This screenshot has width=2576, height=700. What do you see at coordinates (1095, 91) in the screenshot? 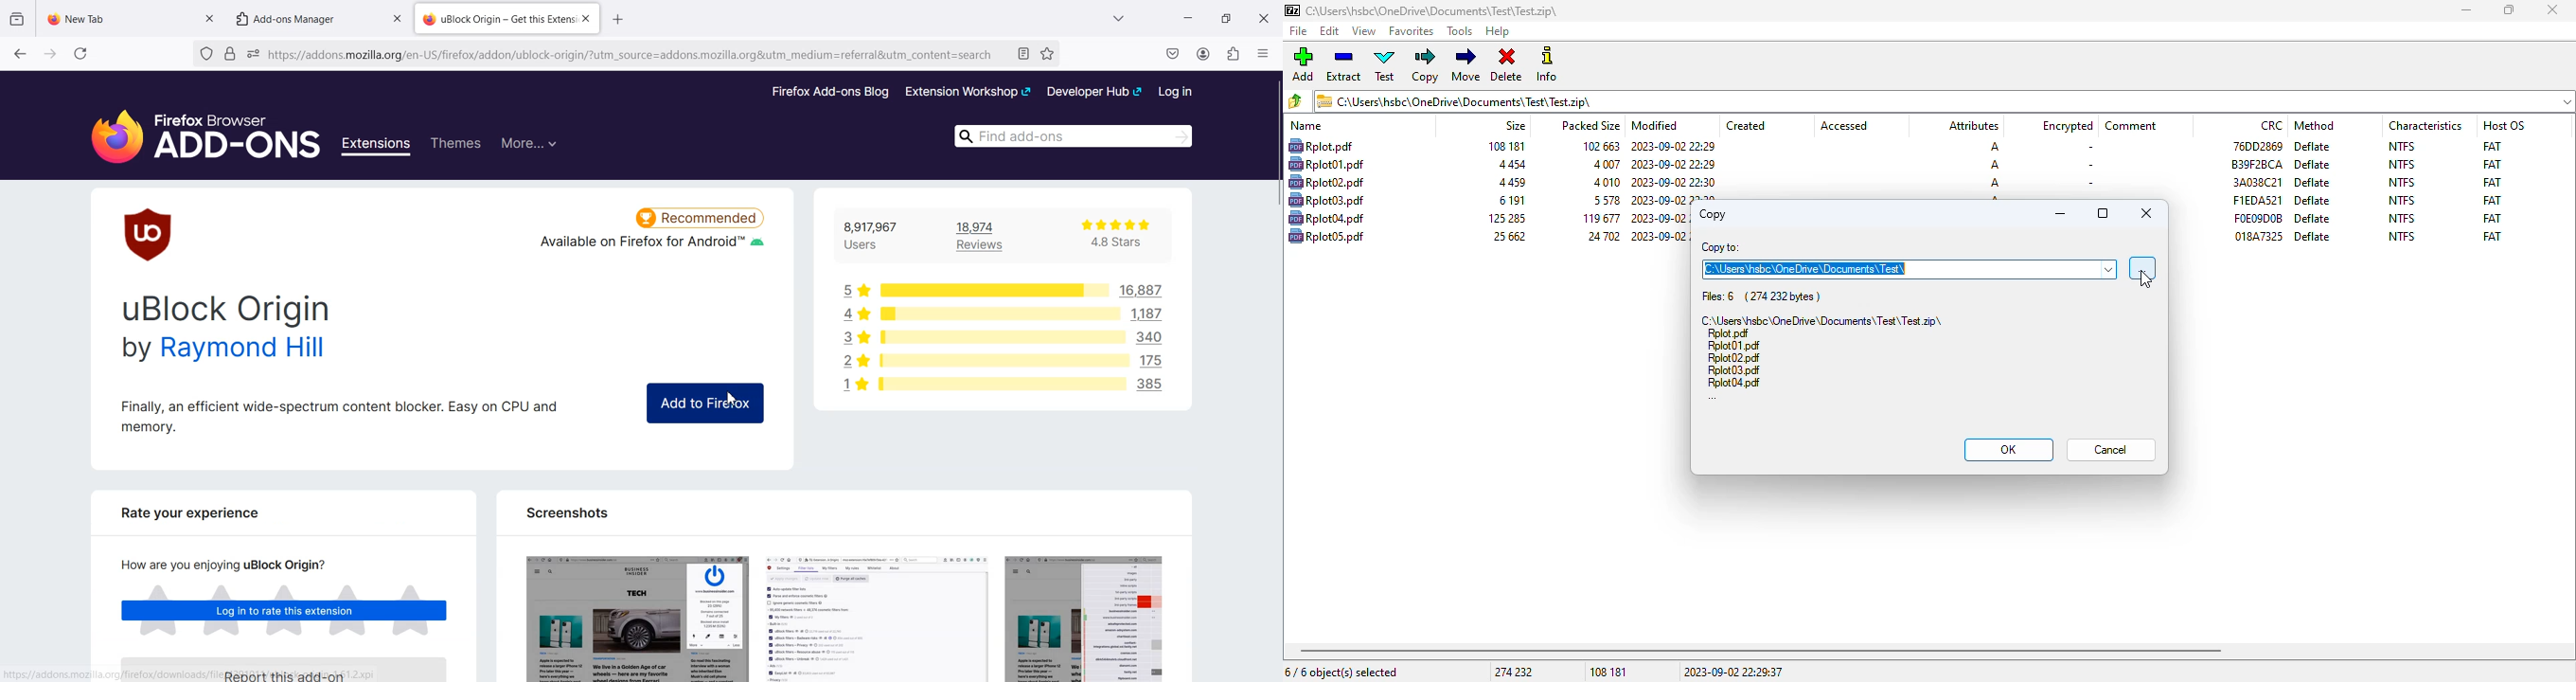
I see `Developer Hub` at bounding box center [1095, 91].